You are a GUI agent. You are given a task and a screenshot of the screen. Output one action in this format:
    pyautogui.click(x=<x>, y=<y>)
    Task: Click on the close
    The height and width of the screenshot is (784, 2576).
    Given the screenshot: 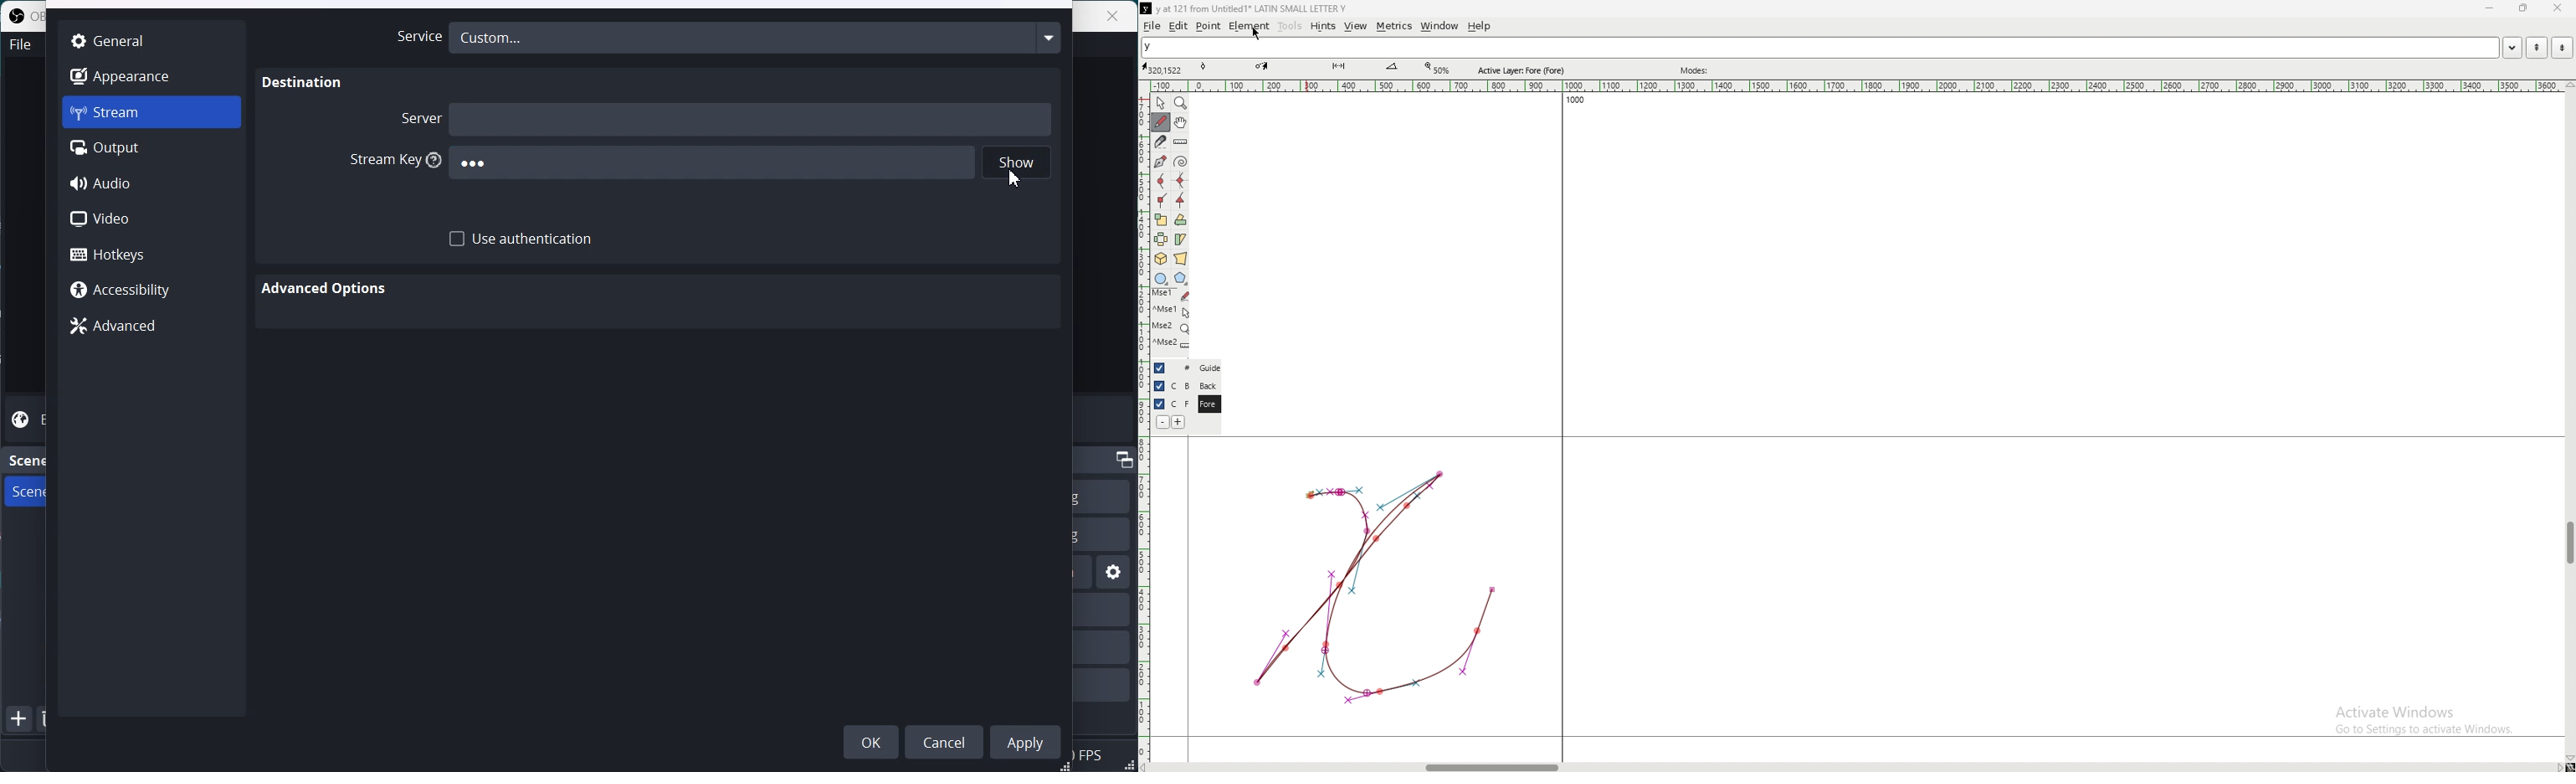 What is the action you would take?
    pyautogui.click(x=1114, y=16)
    